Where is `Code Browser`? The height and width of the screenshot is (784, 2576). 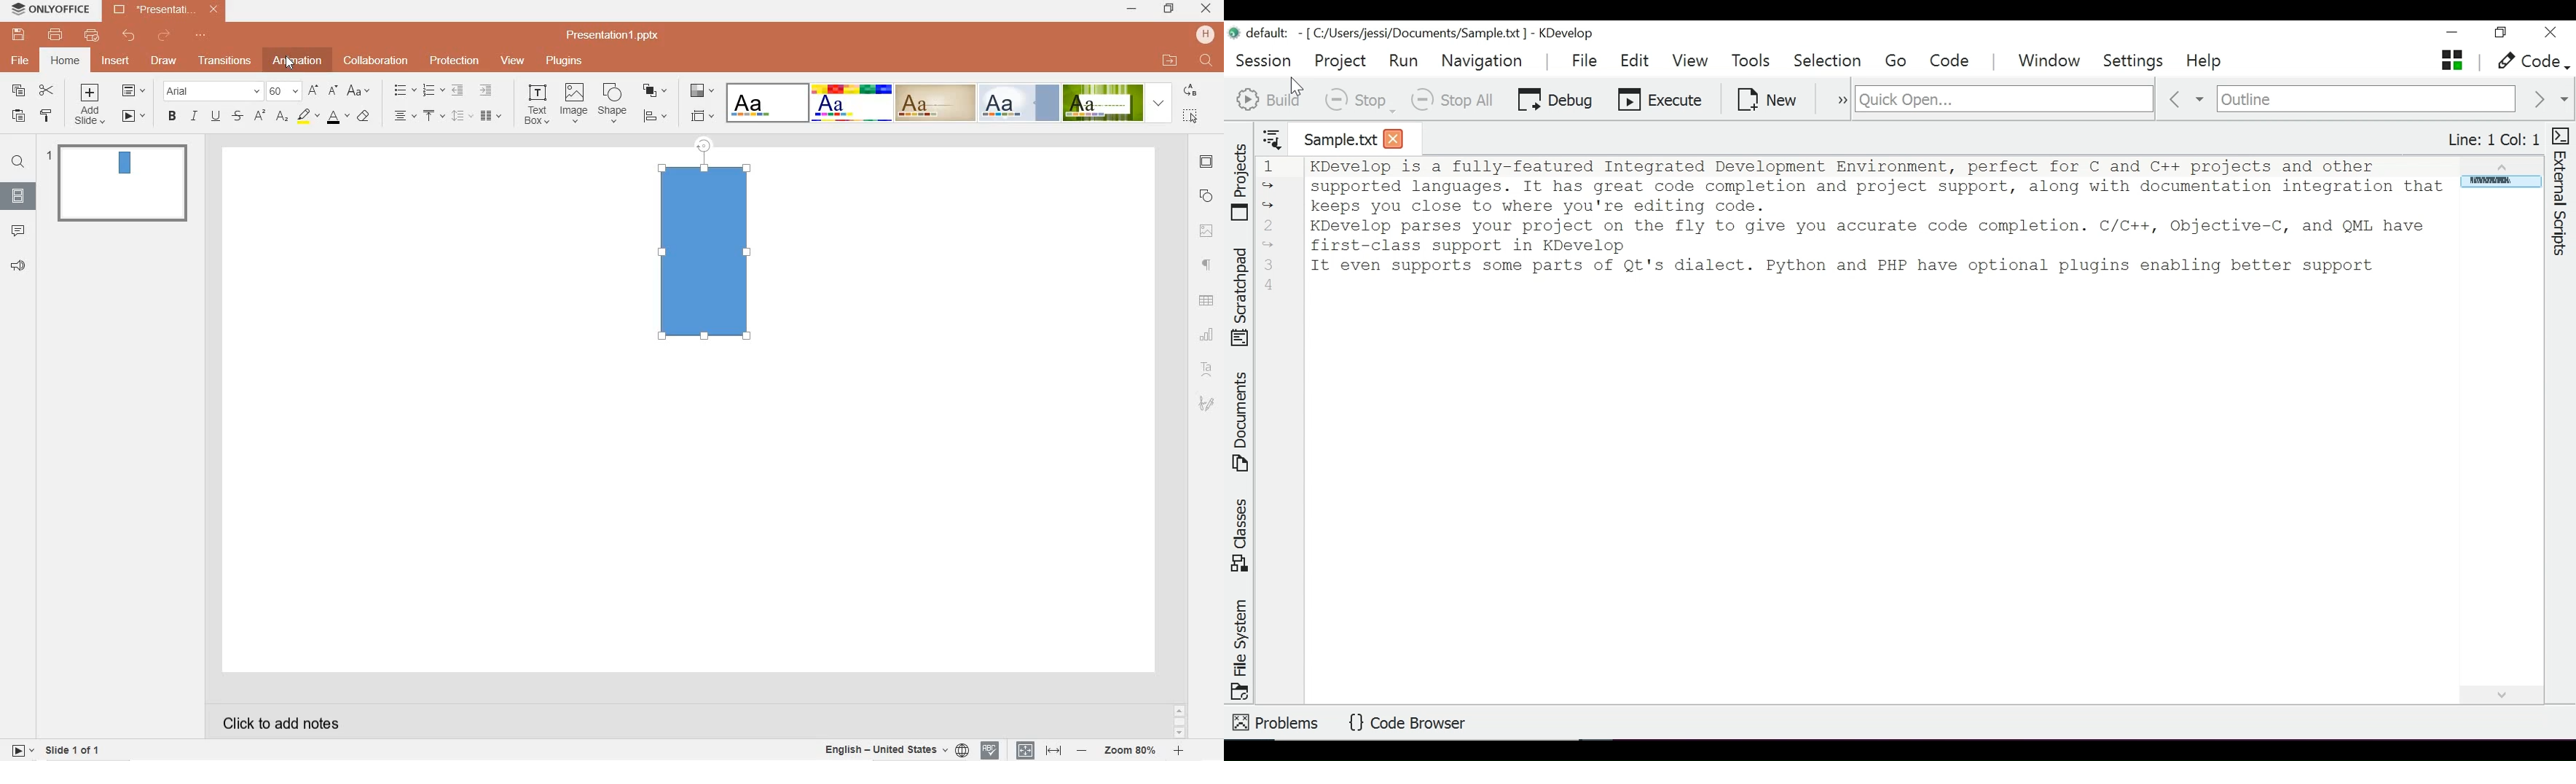 Code Browser is located at coordinates (1405, 723).